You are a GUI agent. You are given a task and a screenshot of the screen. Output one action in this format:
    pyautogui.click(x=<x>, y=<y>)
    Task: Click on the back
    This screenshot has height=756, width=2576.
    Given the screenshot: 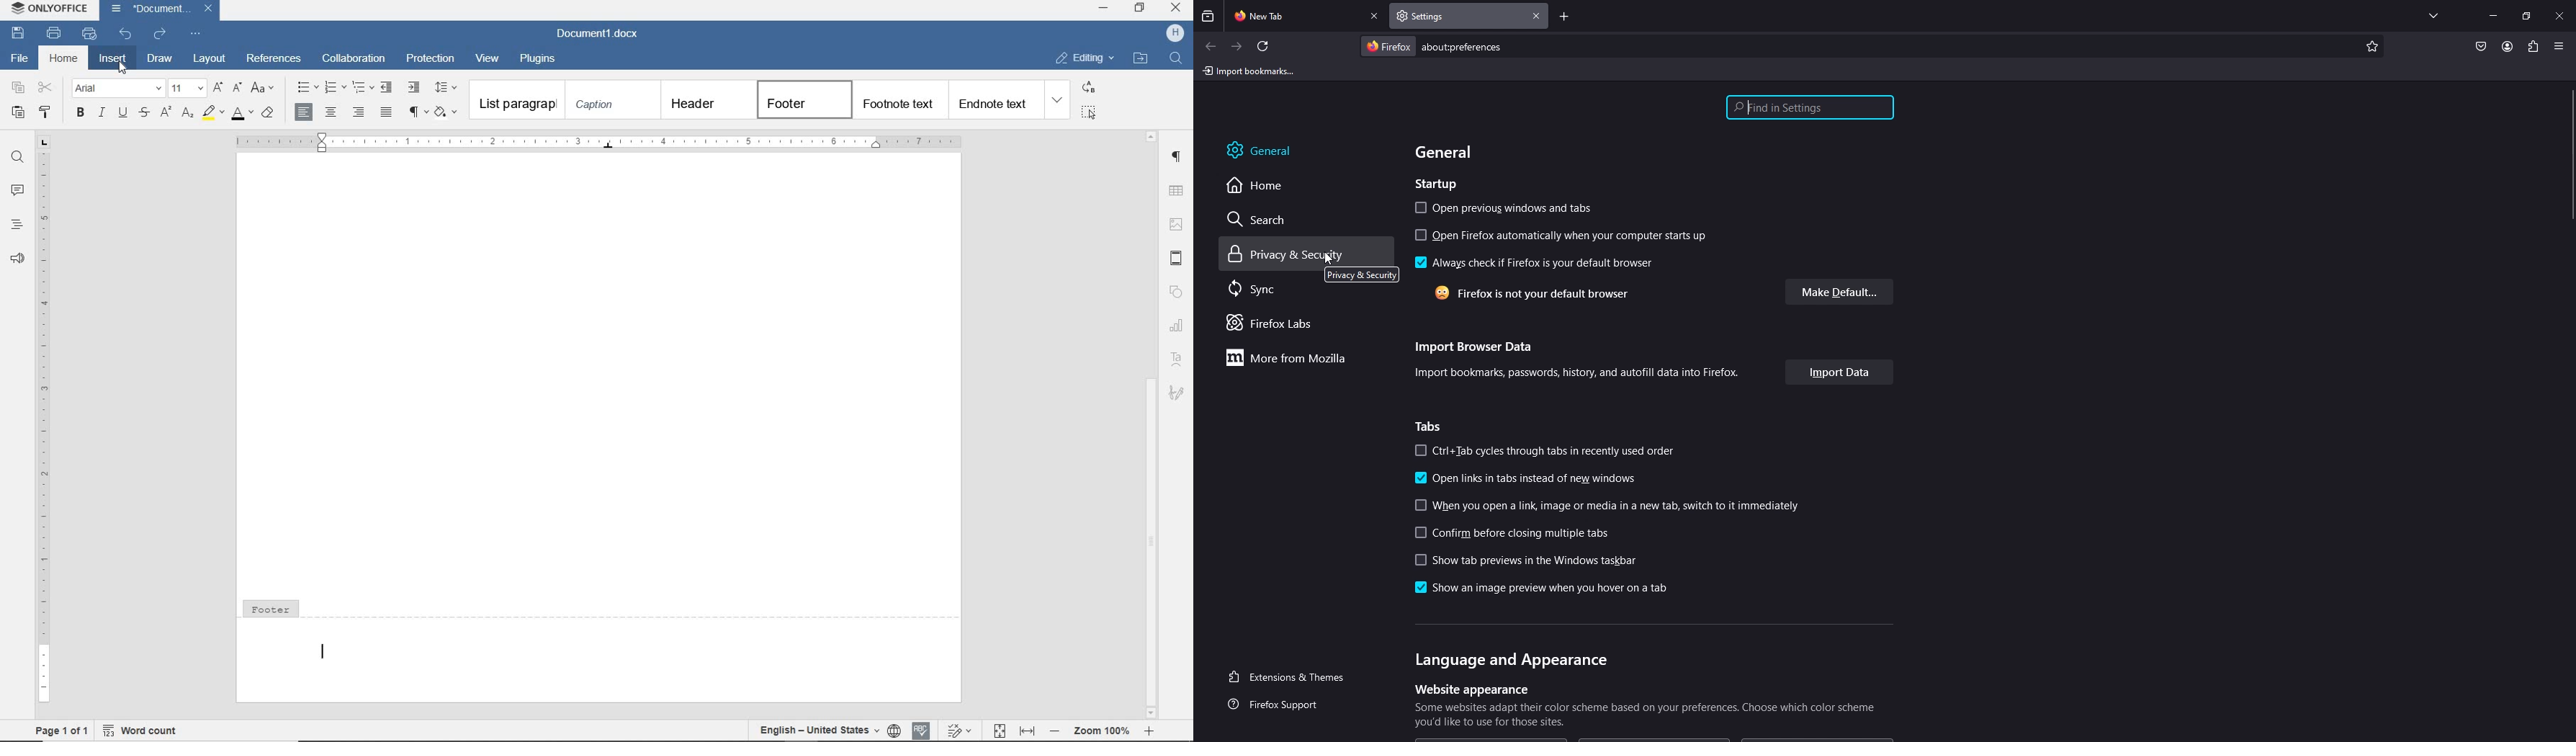 What is the action you would take?
    pyautogui.click(x=1210, y=46)
    